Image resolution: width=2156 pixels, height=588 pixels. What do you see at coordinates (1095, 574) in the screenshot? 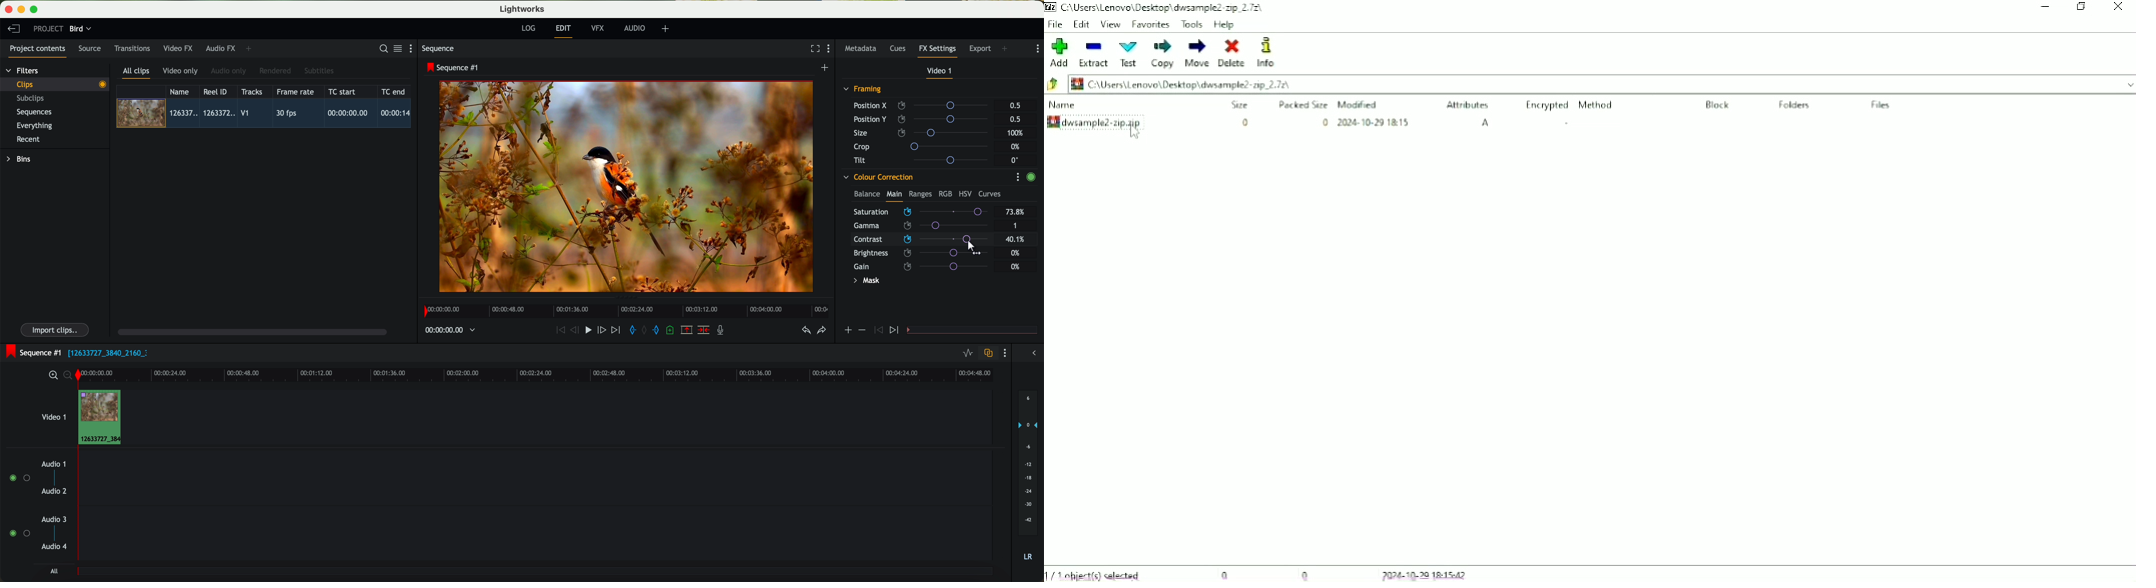
I see `1/1 object(s) selected` at bounding box center [1095, 574].